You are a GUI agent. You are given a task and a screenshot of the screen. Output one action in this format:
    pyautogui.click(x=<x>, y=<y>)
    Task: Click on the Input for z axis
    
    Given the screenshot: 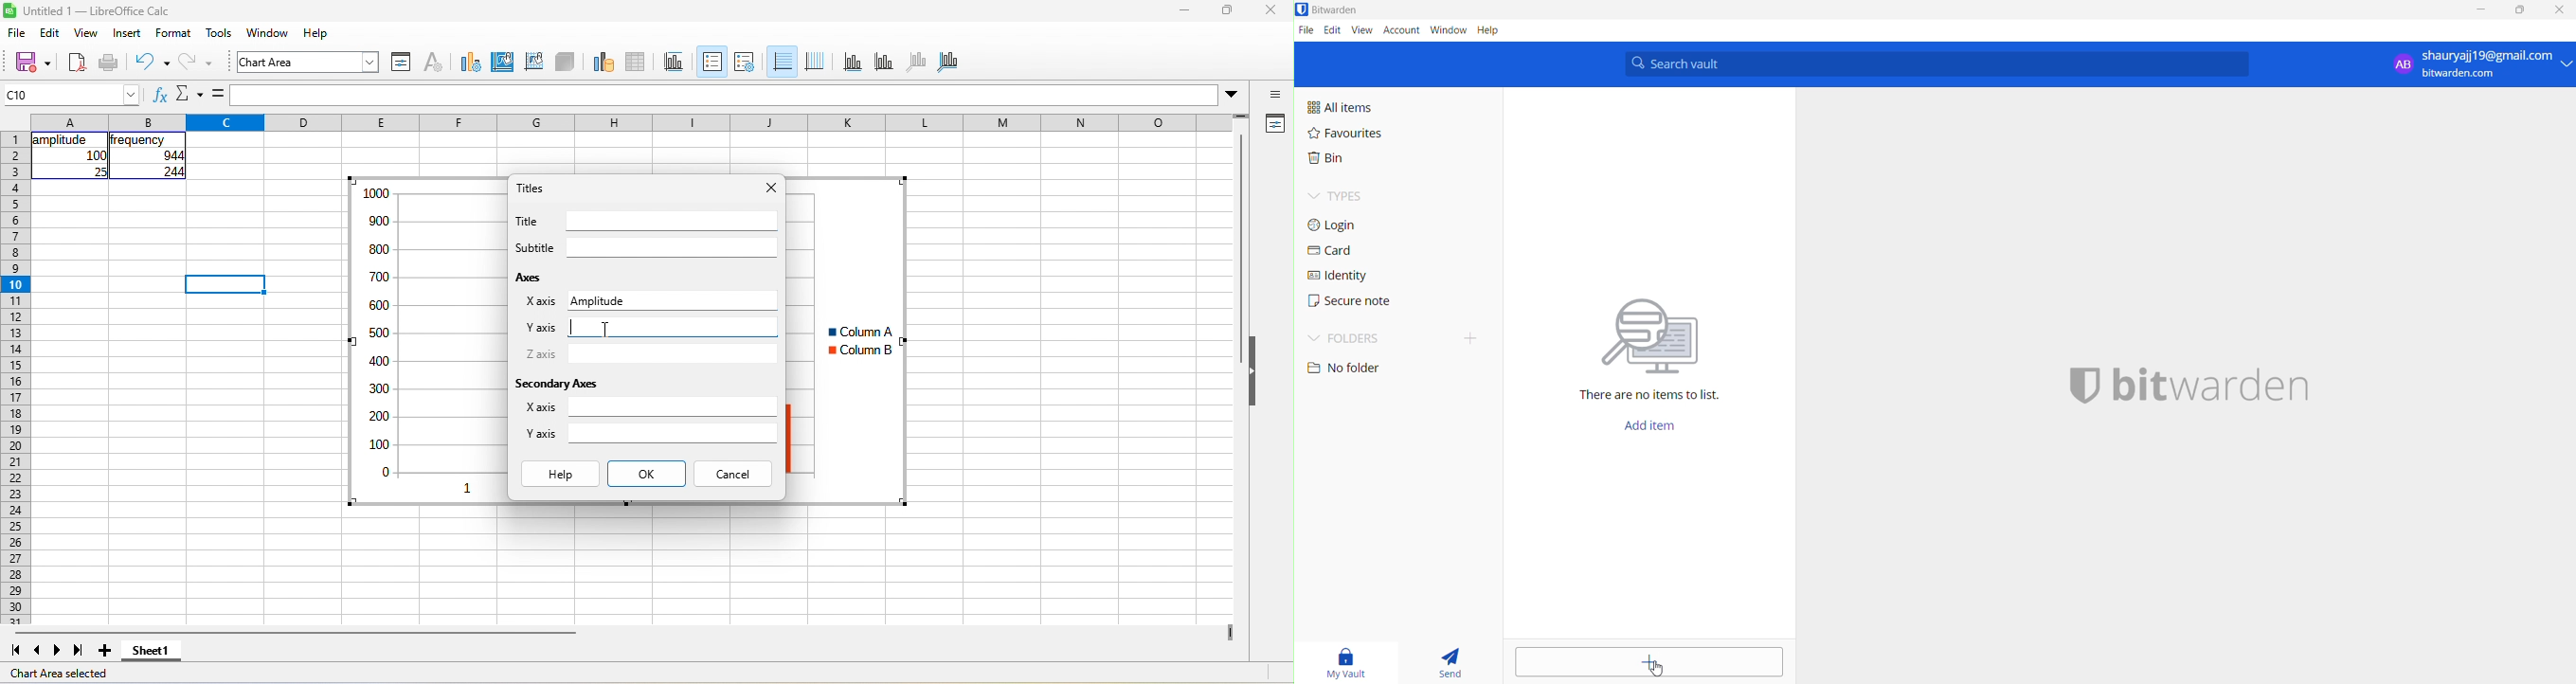 What is the action you would take?
    pyautogui.click(x=673, y=354)
    